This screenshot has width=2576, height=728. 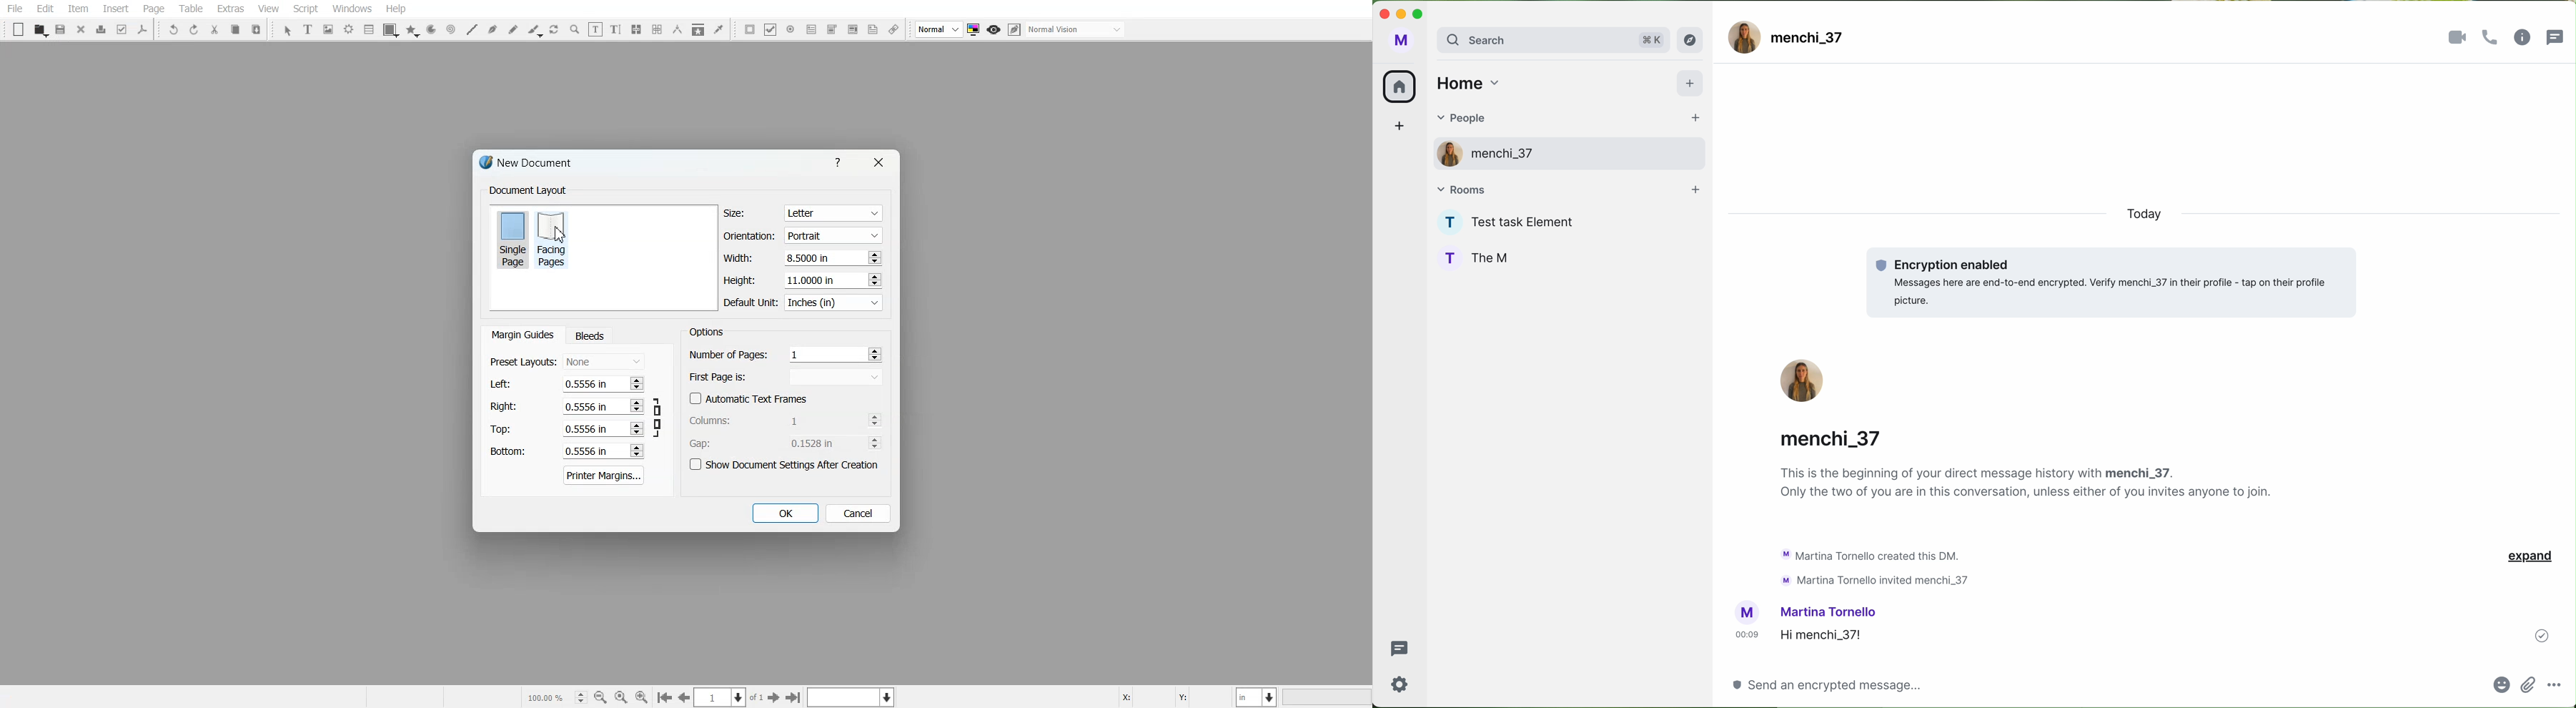 What do you see at coordinates (81, 29) in the screenshot?
I see `Close` at bounding box center [81, 29].